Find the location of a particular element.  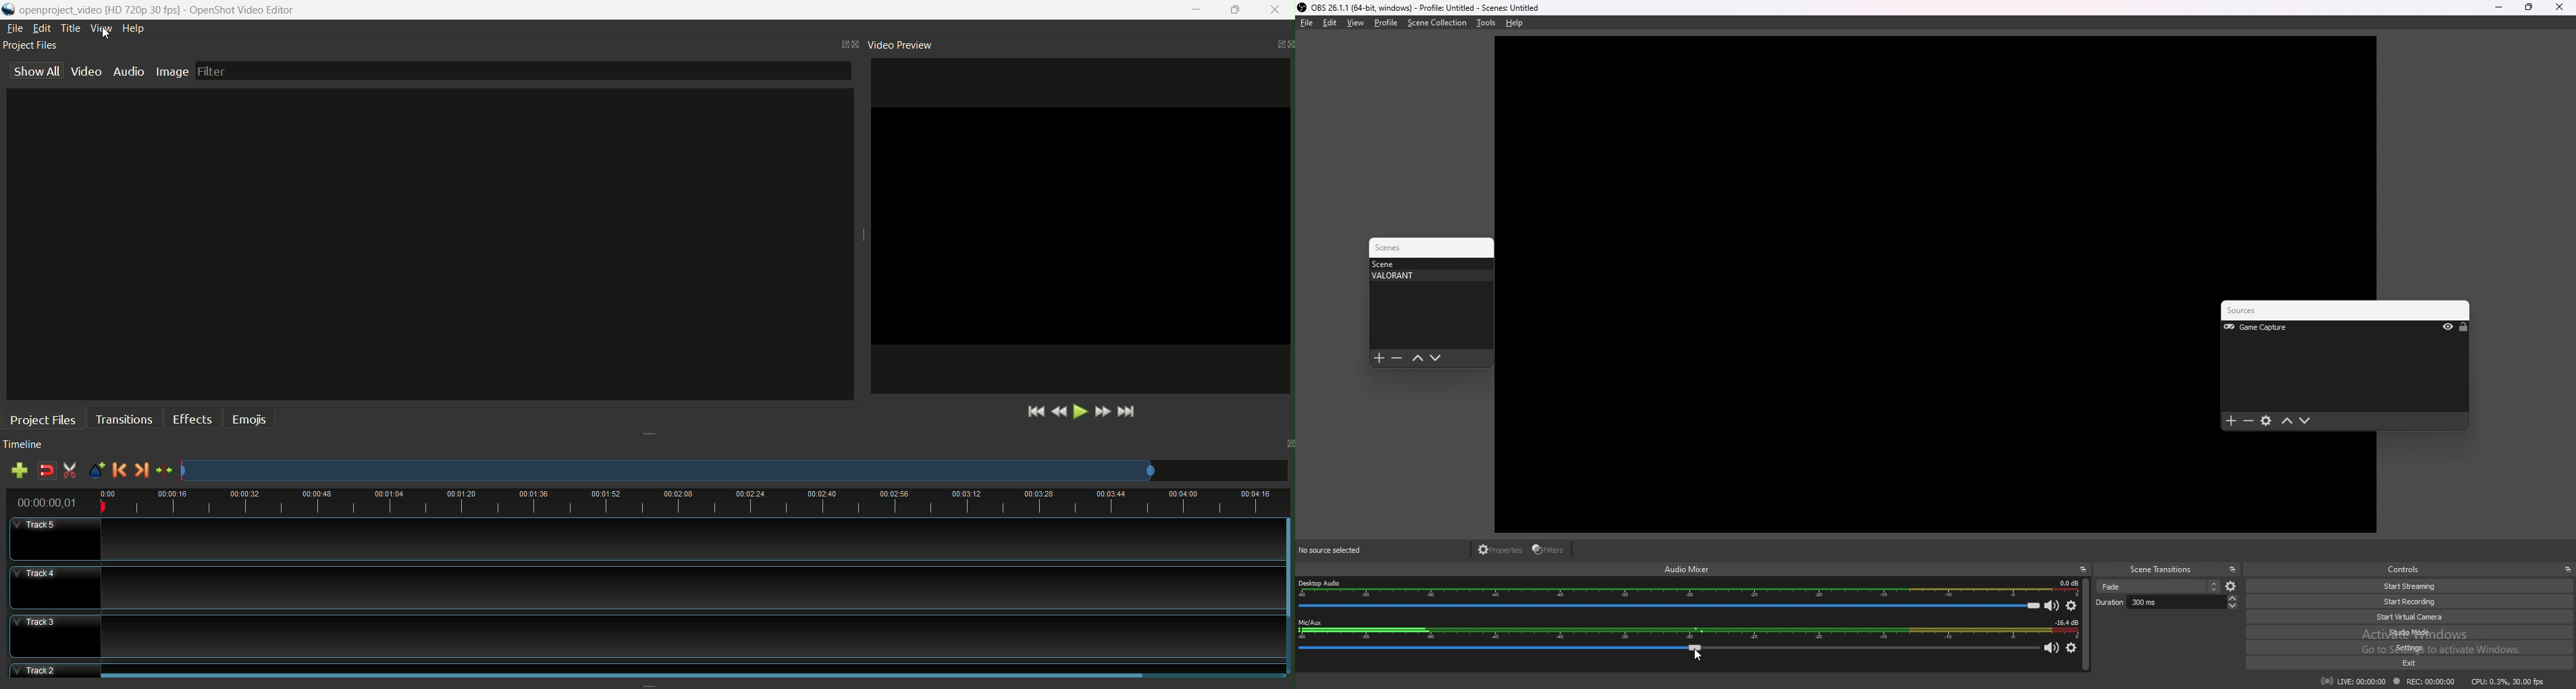

remove is located at coordinates (2249, 422).